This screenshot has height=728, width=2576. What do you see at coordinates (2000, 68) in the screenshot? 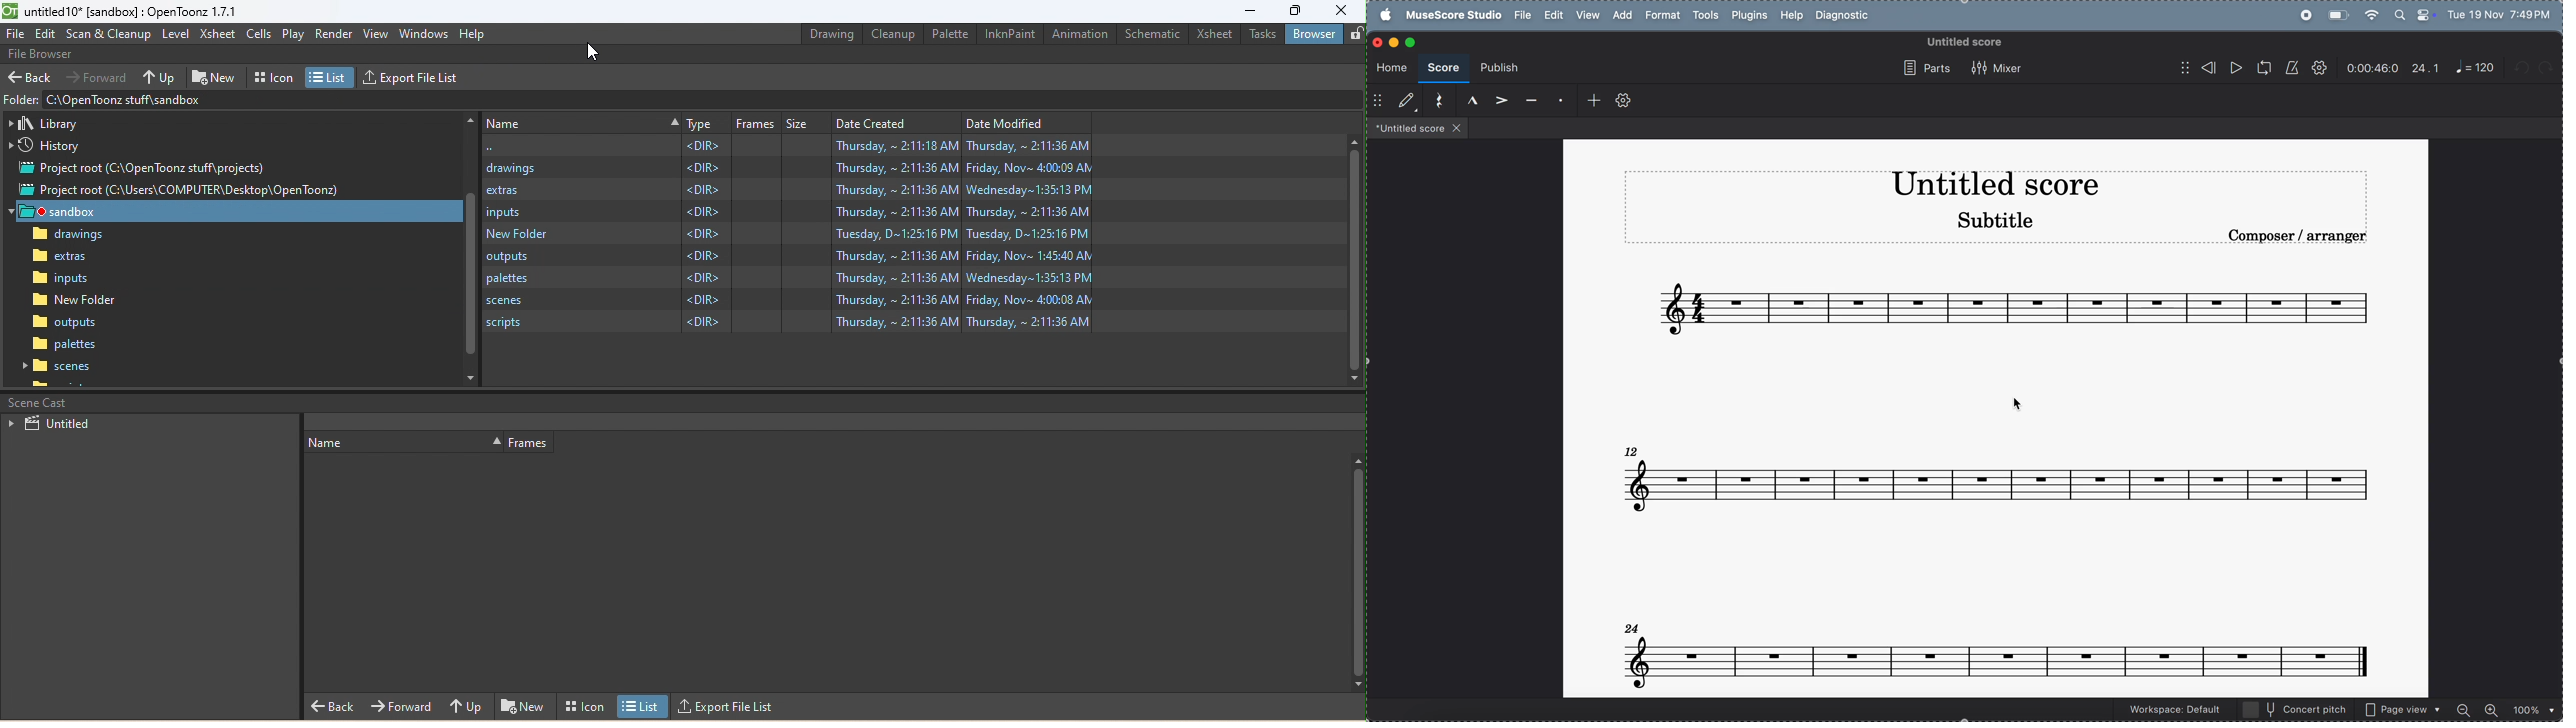
I see `mixer` at bounding box center [2000, 68].